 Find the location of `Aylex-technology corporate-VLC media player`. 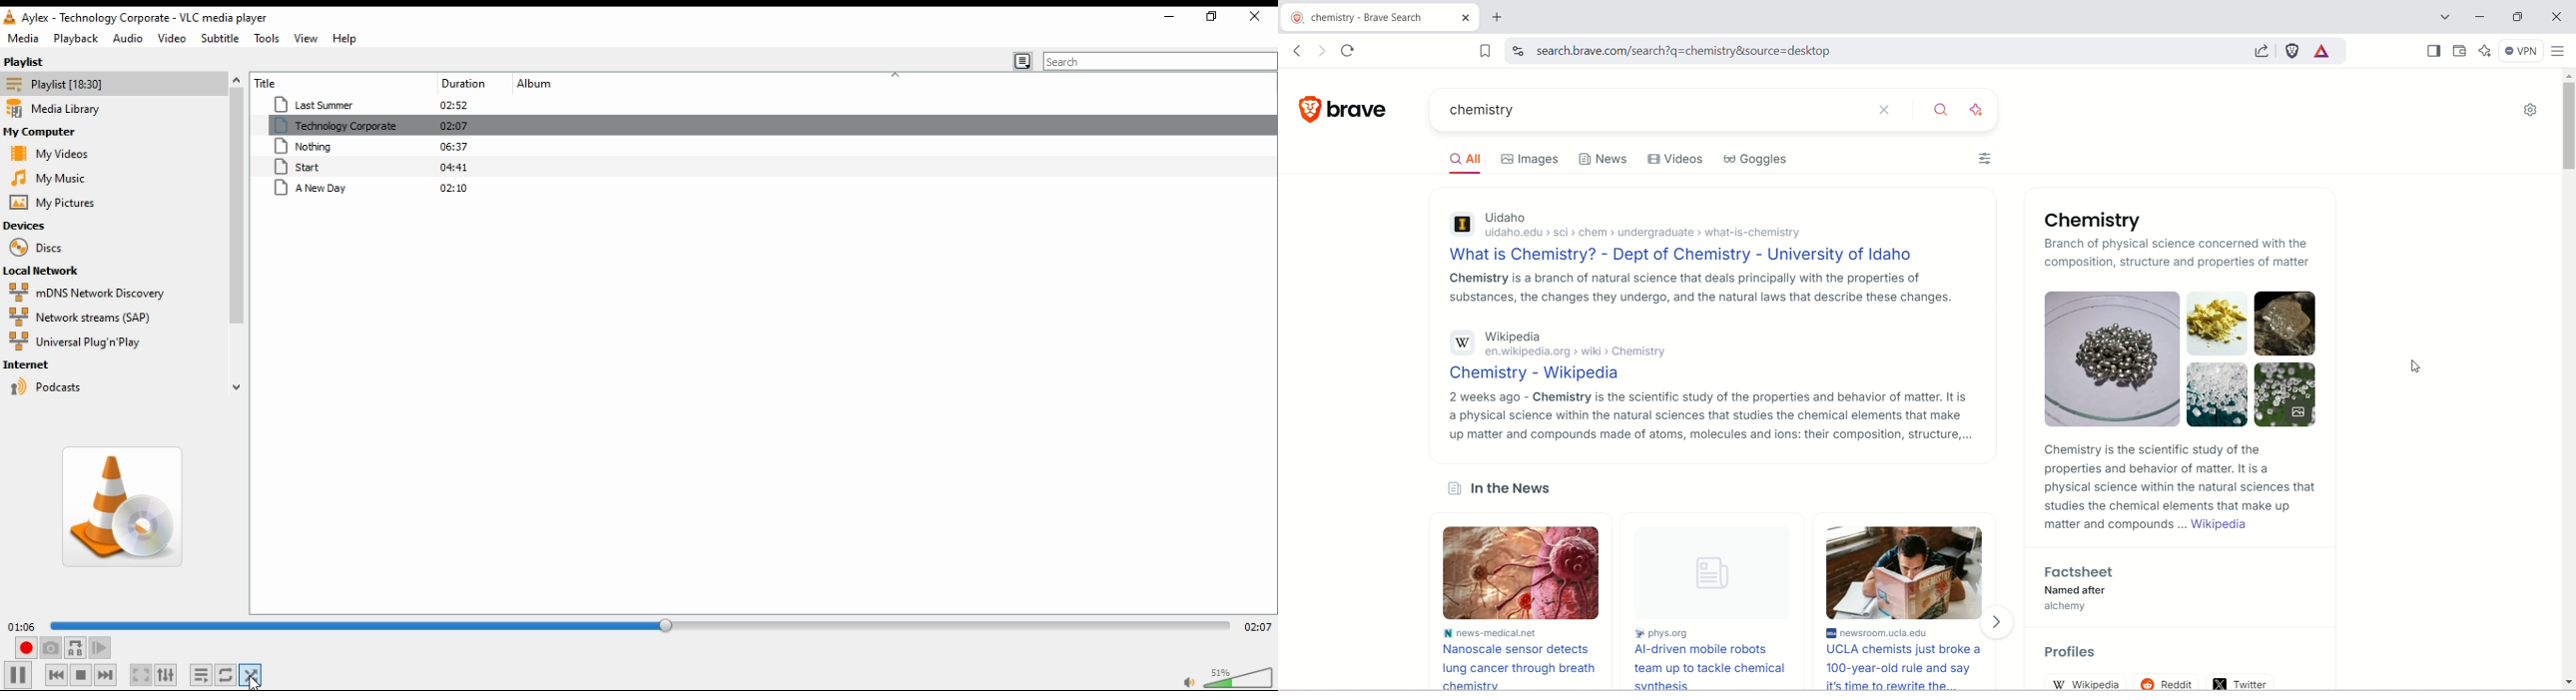

Aylex-technology corporate-VLC media player is located at coordinates (144, 19).